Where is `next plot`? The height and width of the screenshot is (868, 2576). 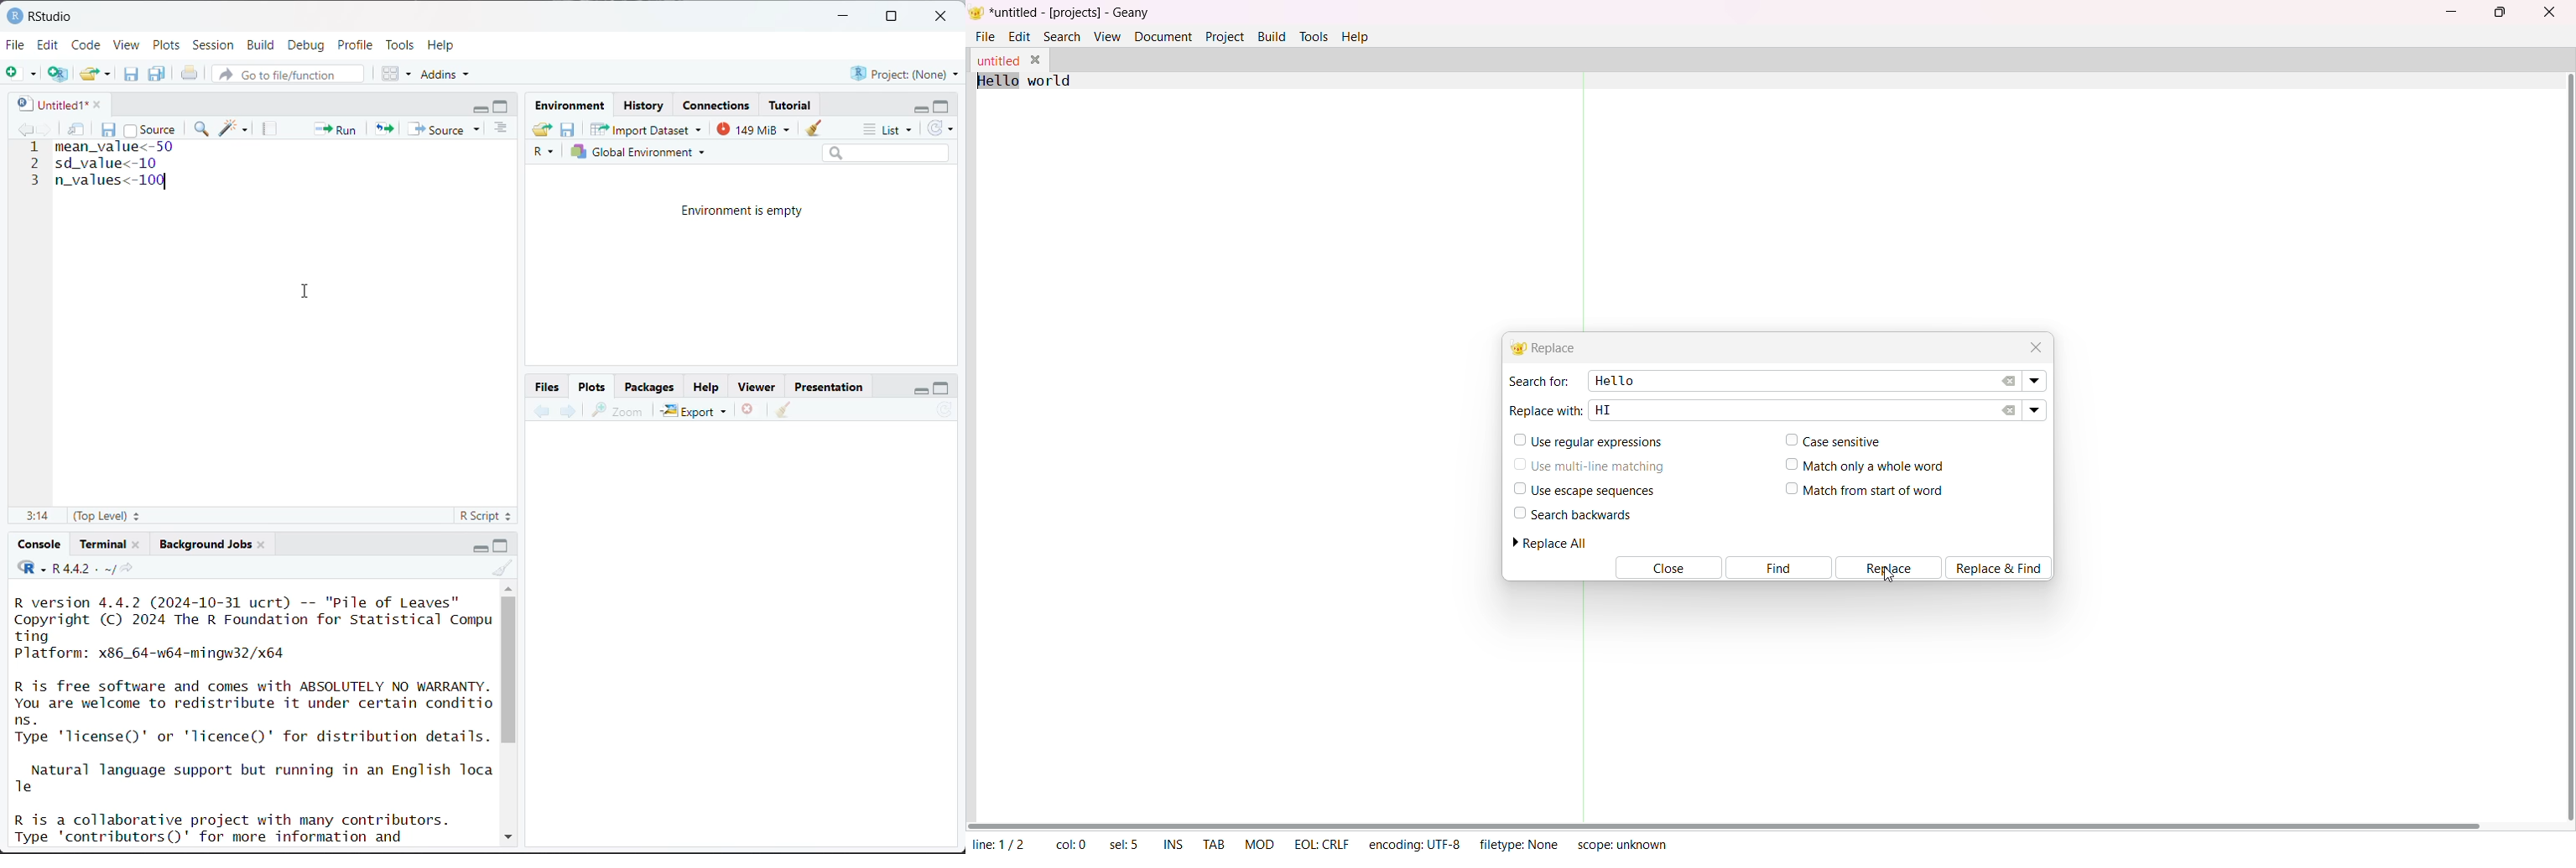 next plot is located at coordinates (566, 411).